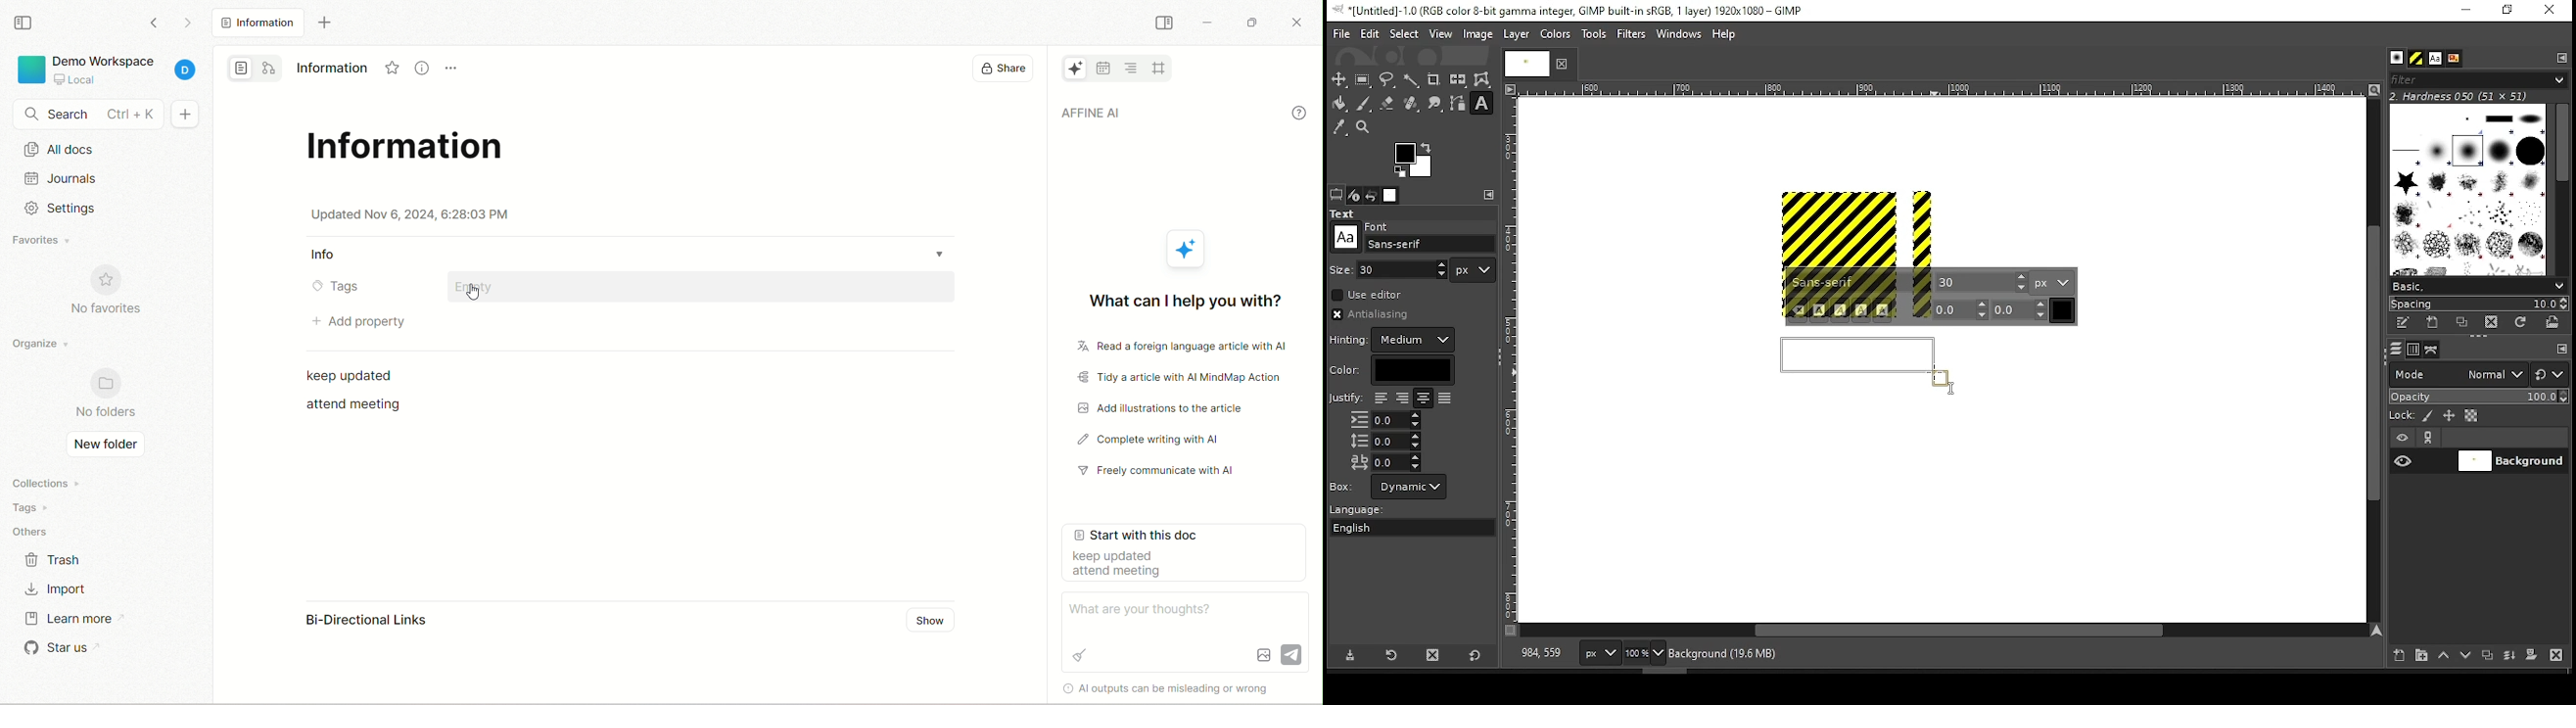 This screenshot has width=2576, height=728. What do you see at coordinates (1339, 79) in the screenshot?
I see `selection tool` at bounding box center [1339, 79].